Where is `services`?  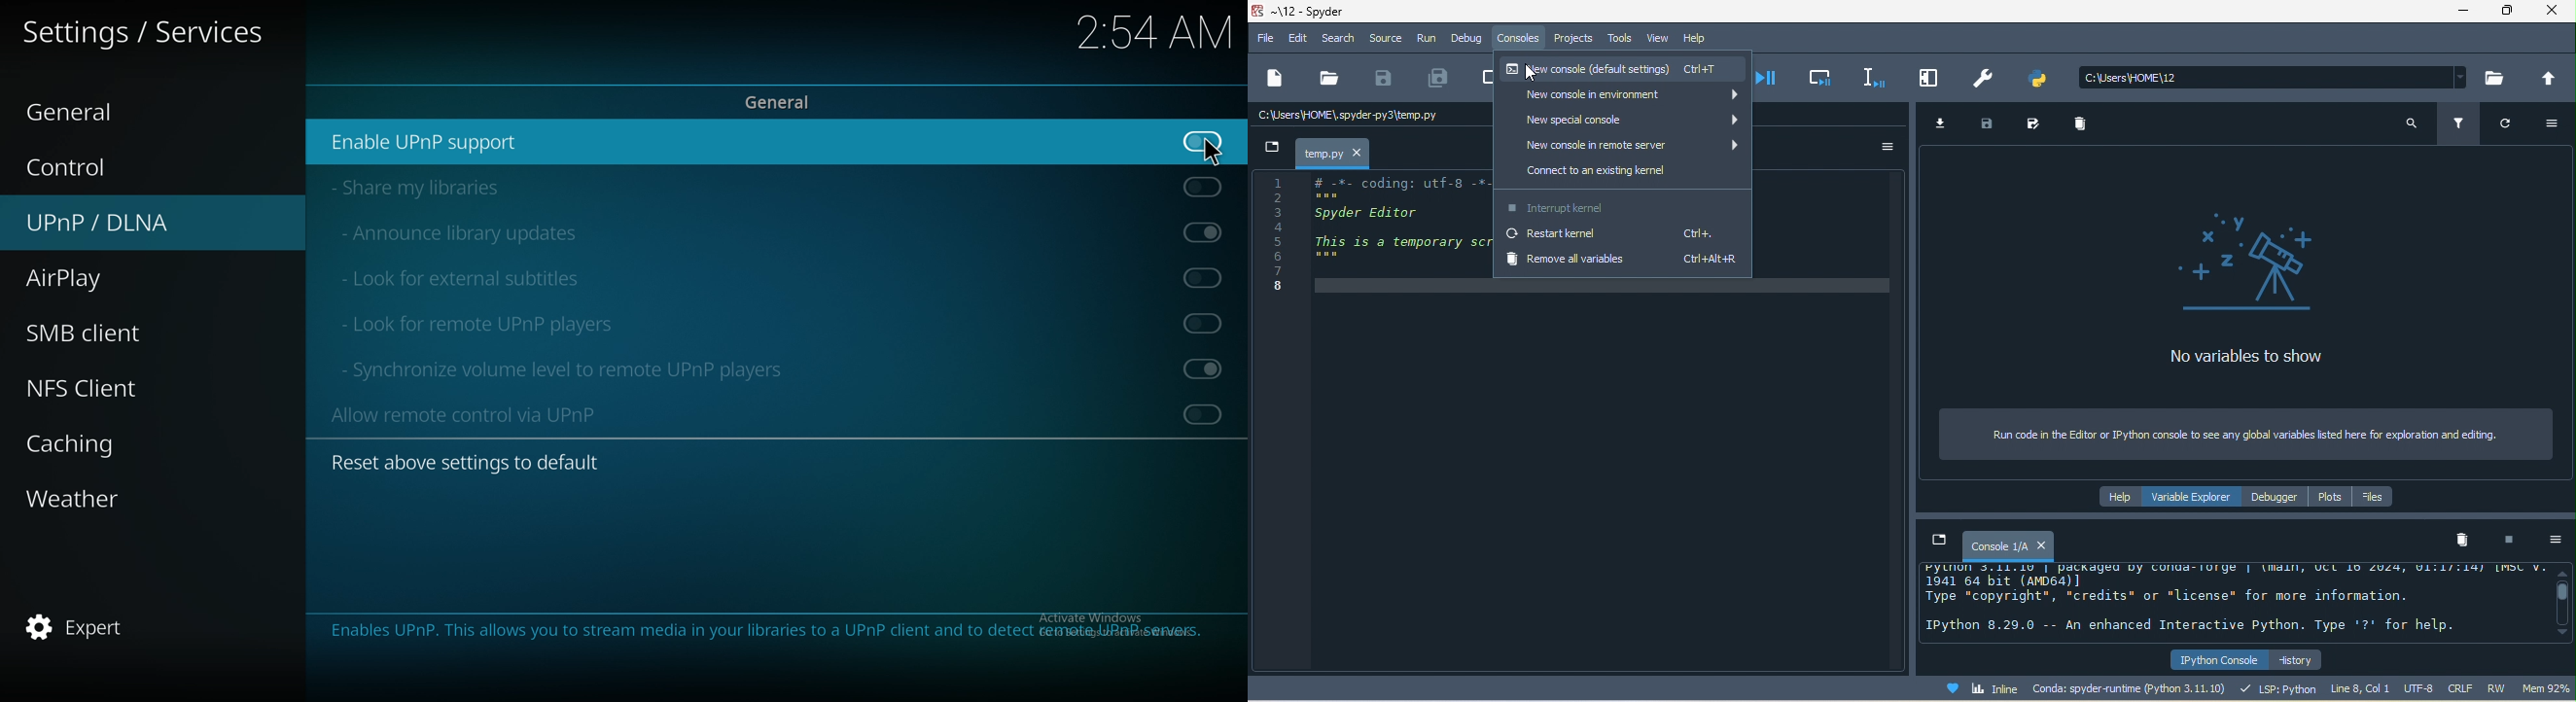 services is located at coordinates (144, 36).